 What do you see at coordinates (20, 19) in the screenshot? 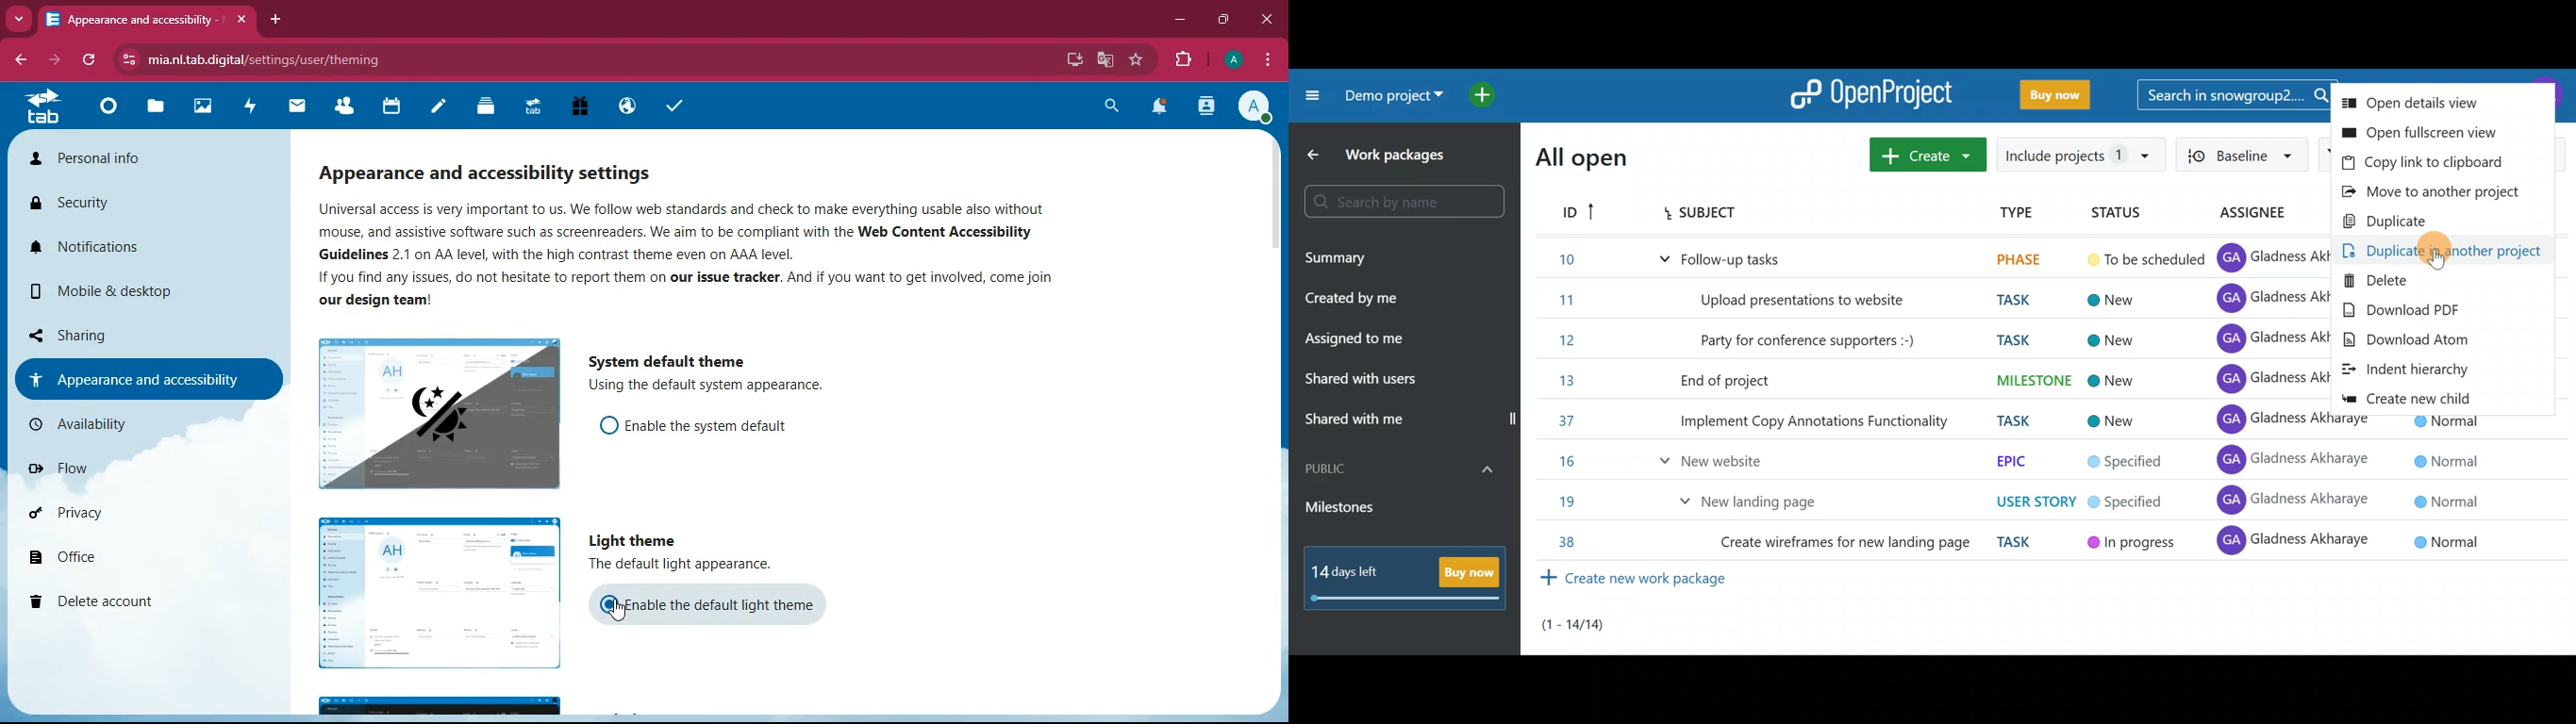
I see `more` at bounding box center [20, 19].